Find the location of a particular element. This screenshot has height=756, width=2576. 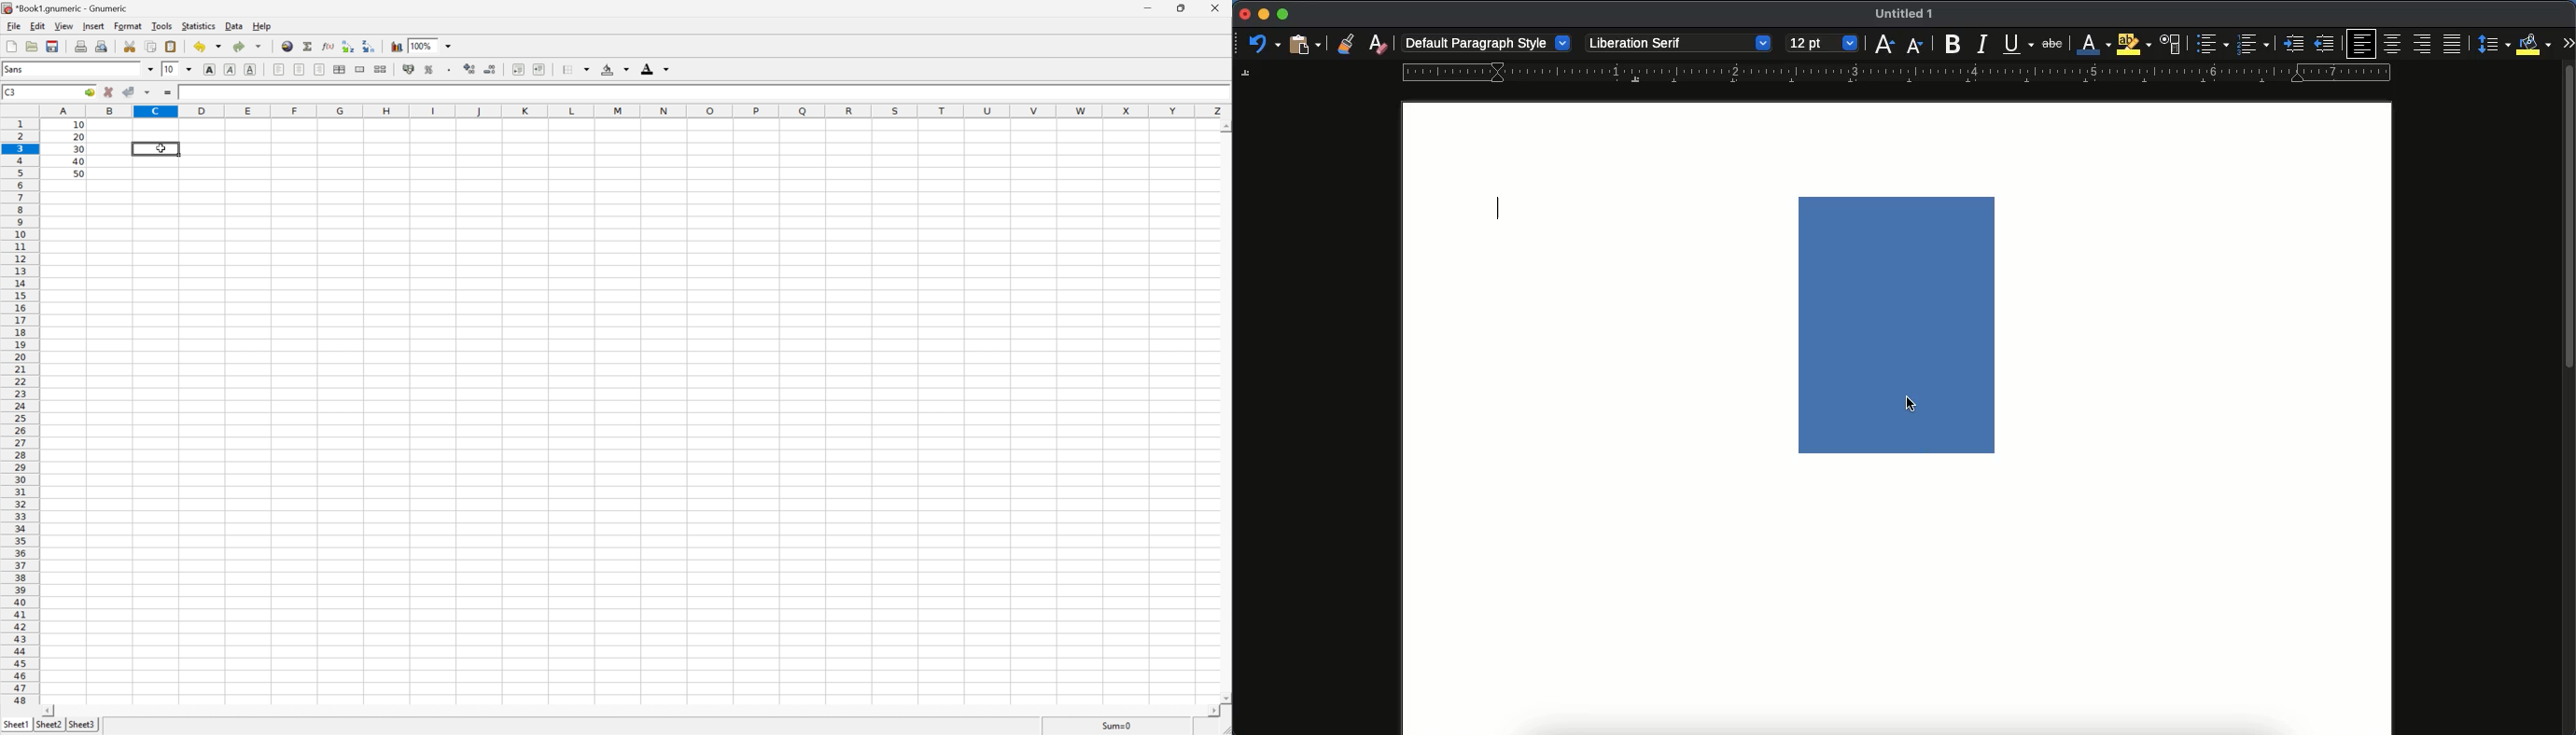

Tools is located at coordinates (162, 25).